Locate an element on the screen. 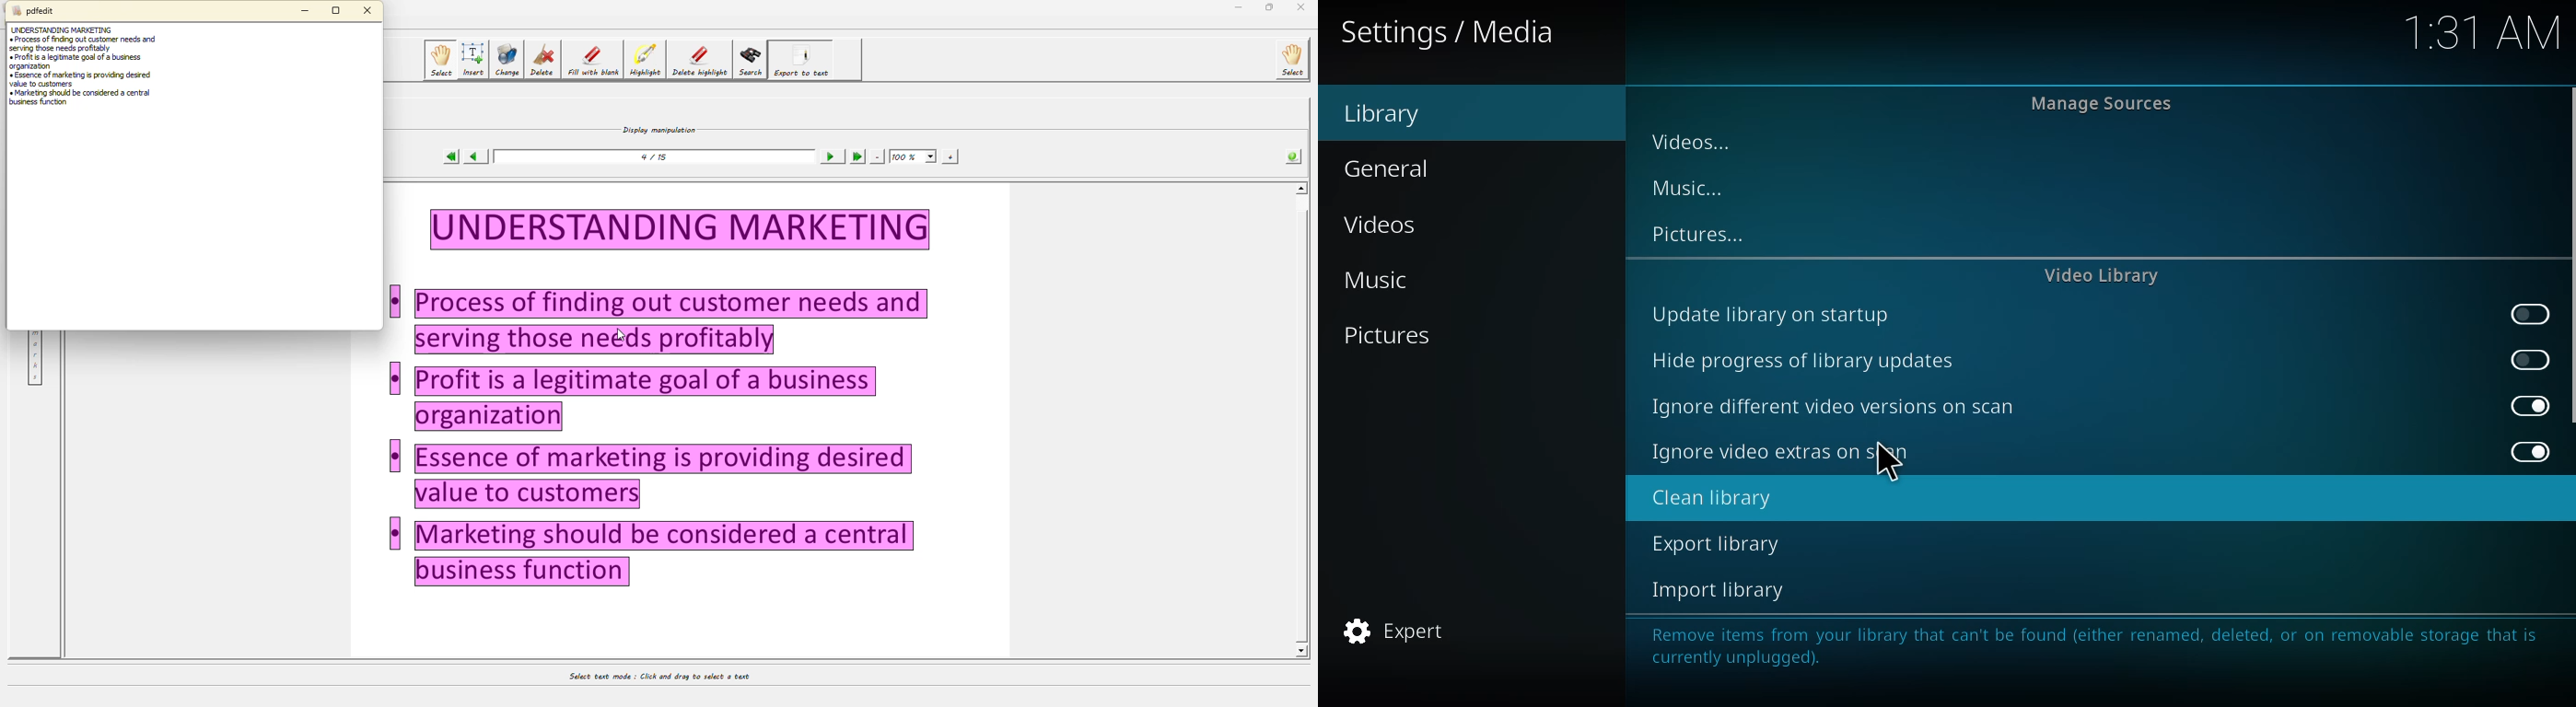 Image resolution: width=2576 pixels, height=728 pixels. video library is located at coordinates (2096, 277).